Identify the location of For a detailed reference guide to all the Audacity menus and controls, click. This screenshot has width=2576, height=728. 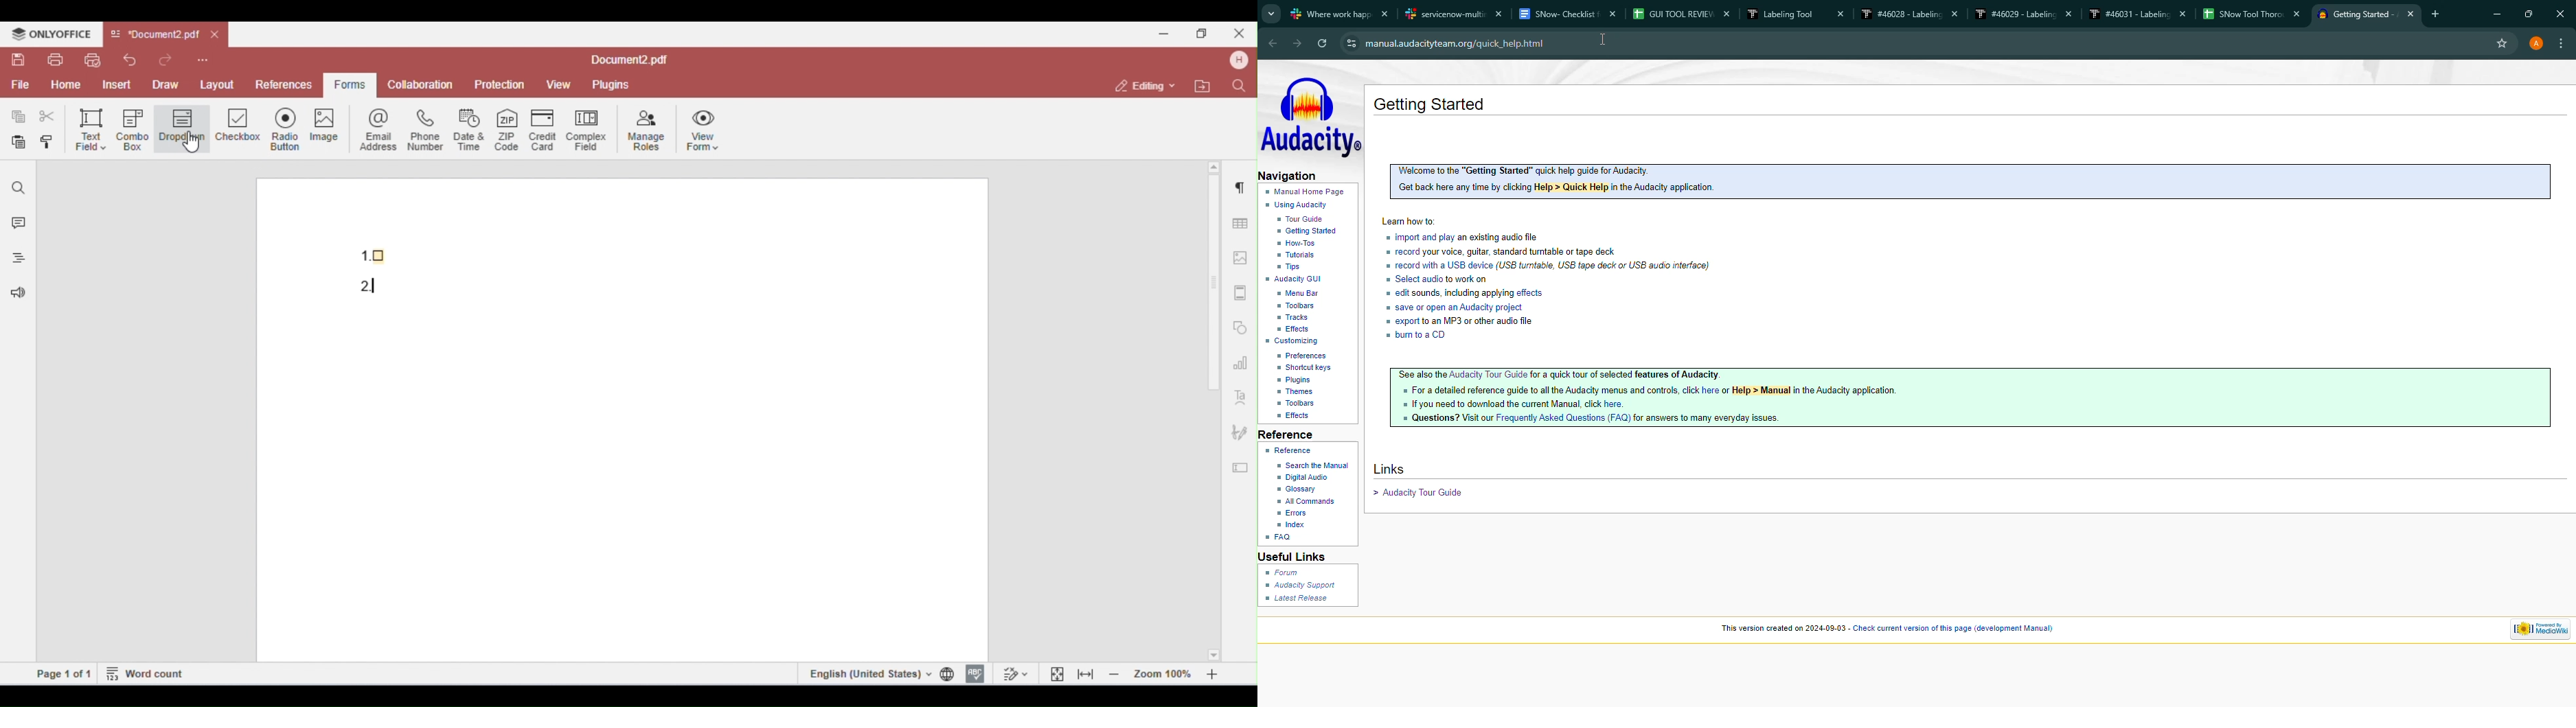
(1549, 391).